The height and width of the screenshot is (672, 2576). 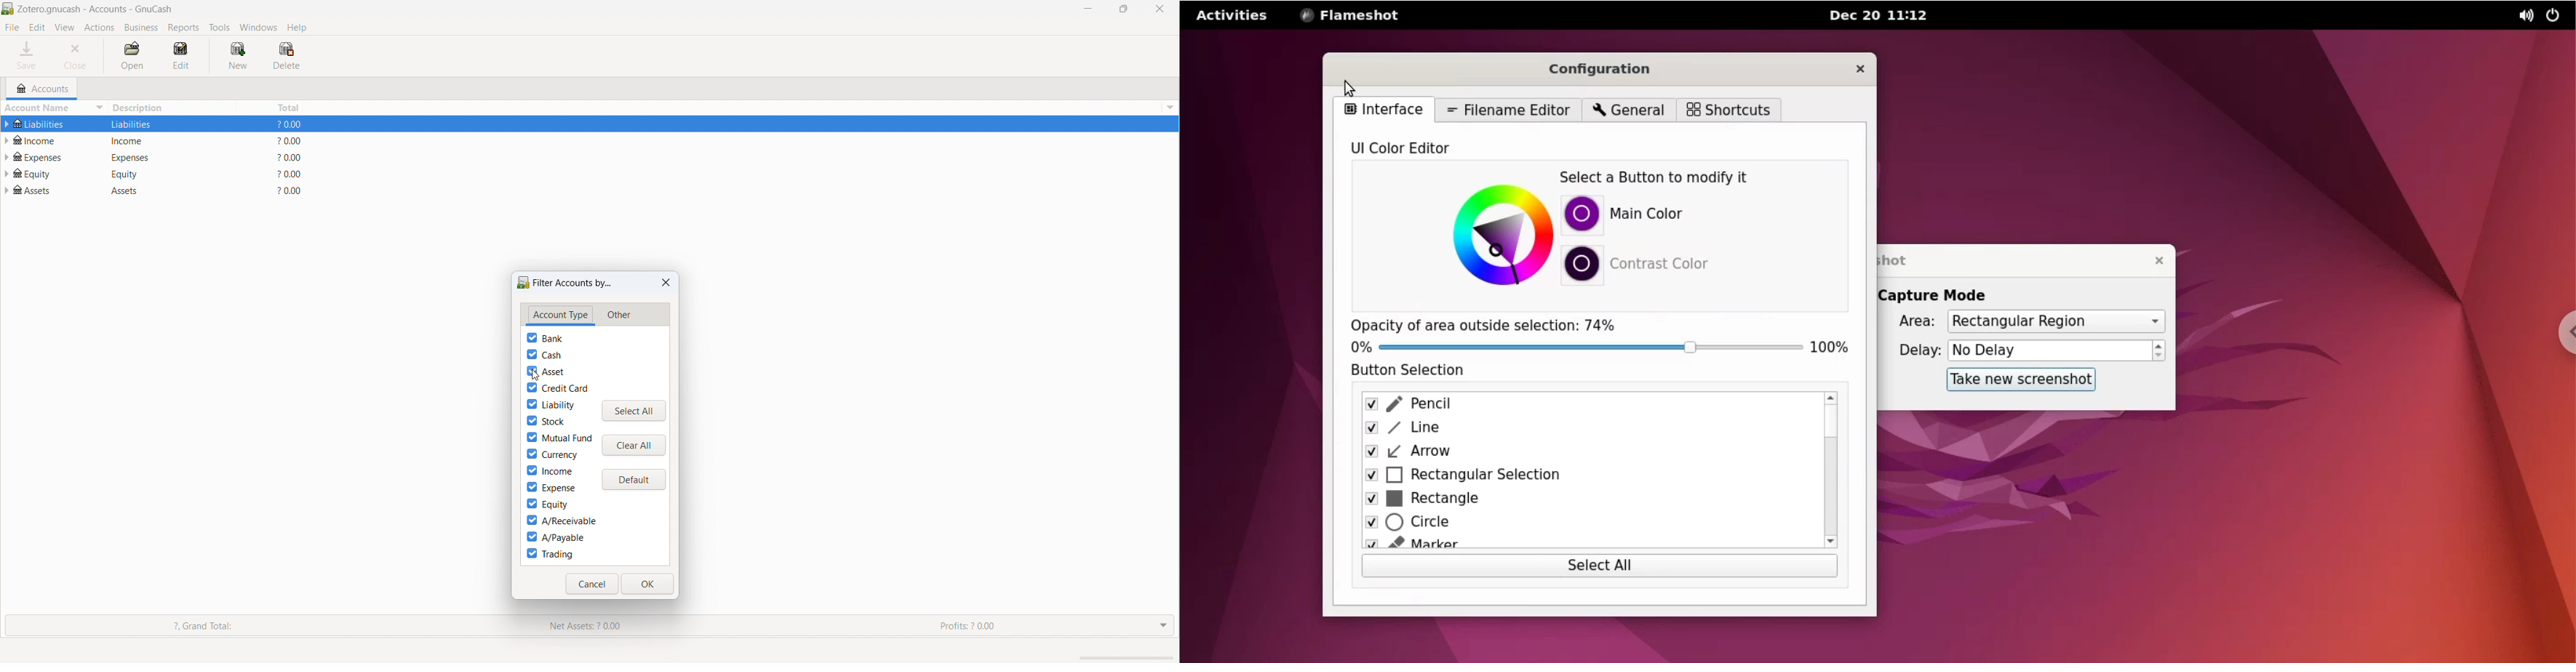 What do you see at coordinates (141, 140) in the screenshot?
I see `Income` at bounding box center [141, 140].